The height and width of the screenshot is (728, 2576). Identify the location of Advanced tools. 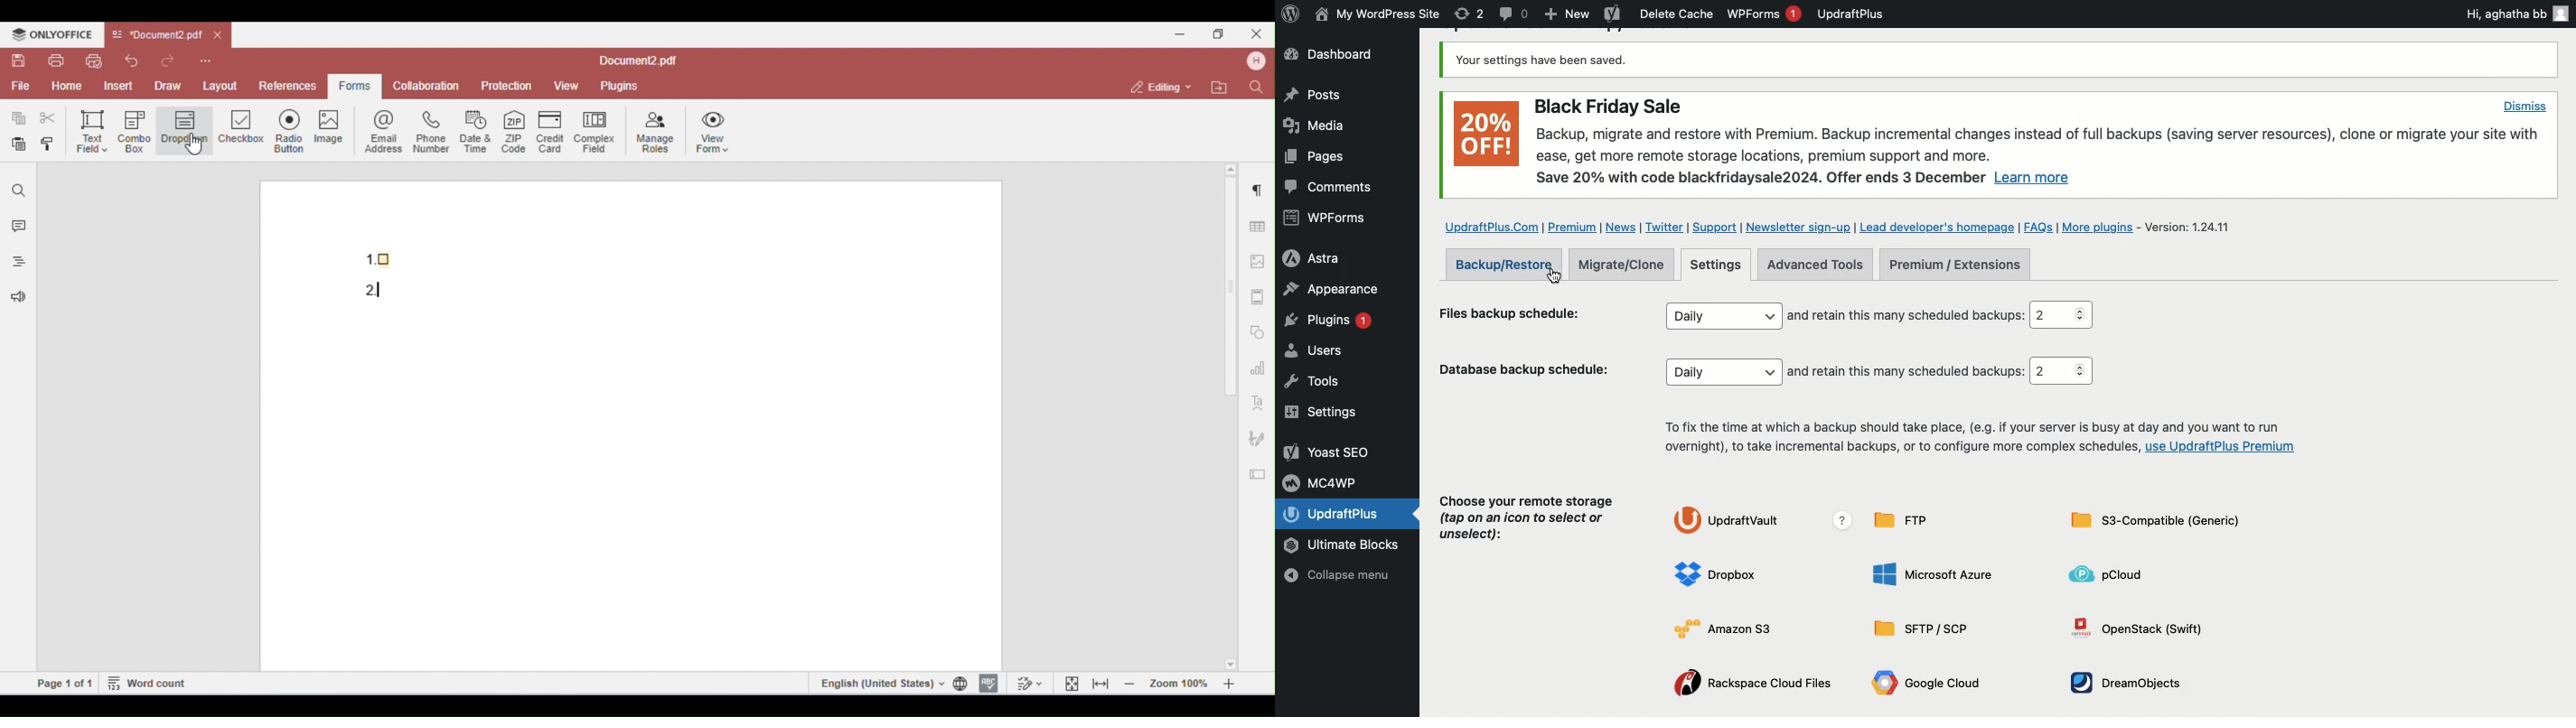
(1814, 264).